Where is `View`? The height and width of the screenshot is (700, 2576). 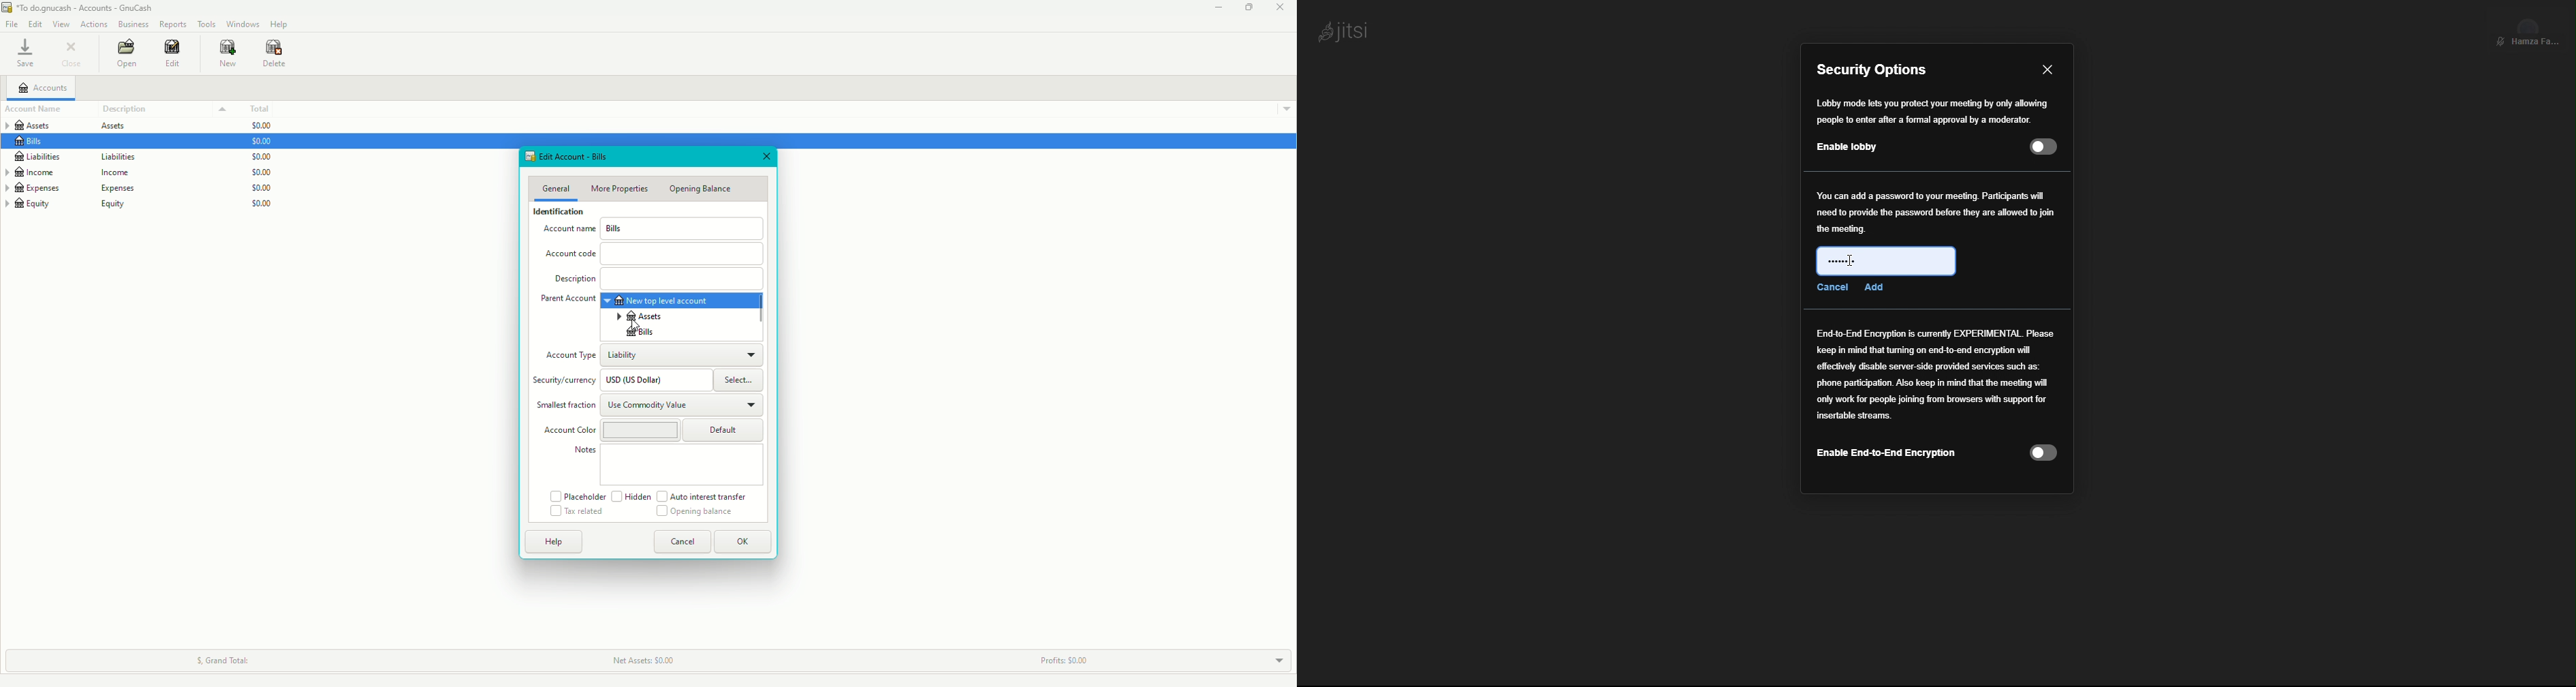
View is located at coordinates (63, 25).